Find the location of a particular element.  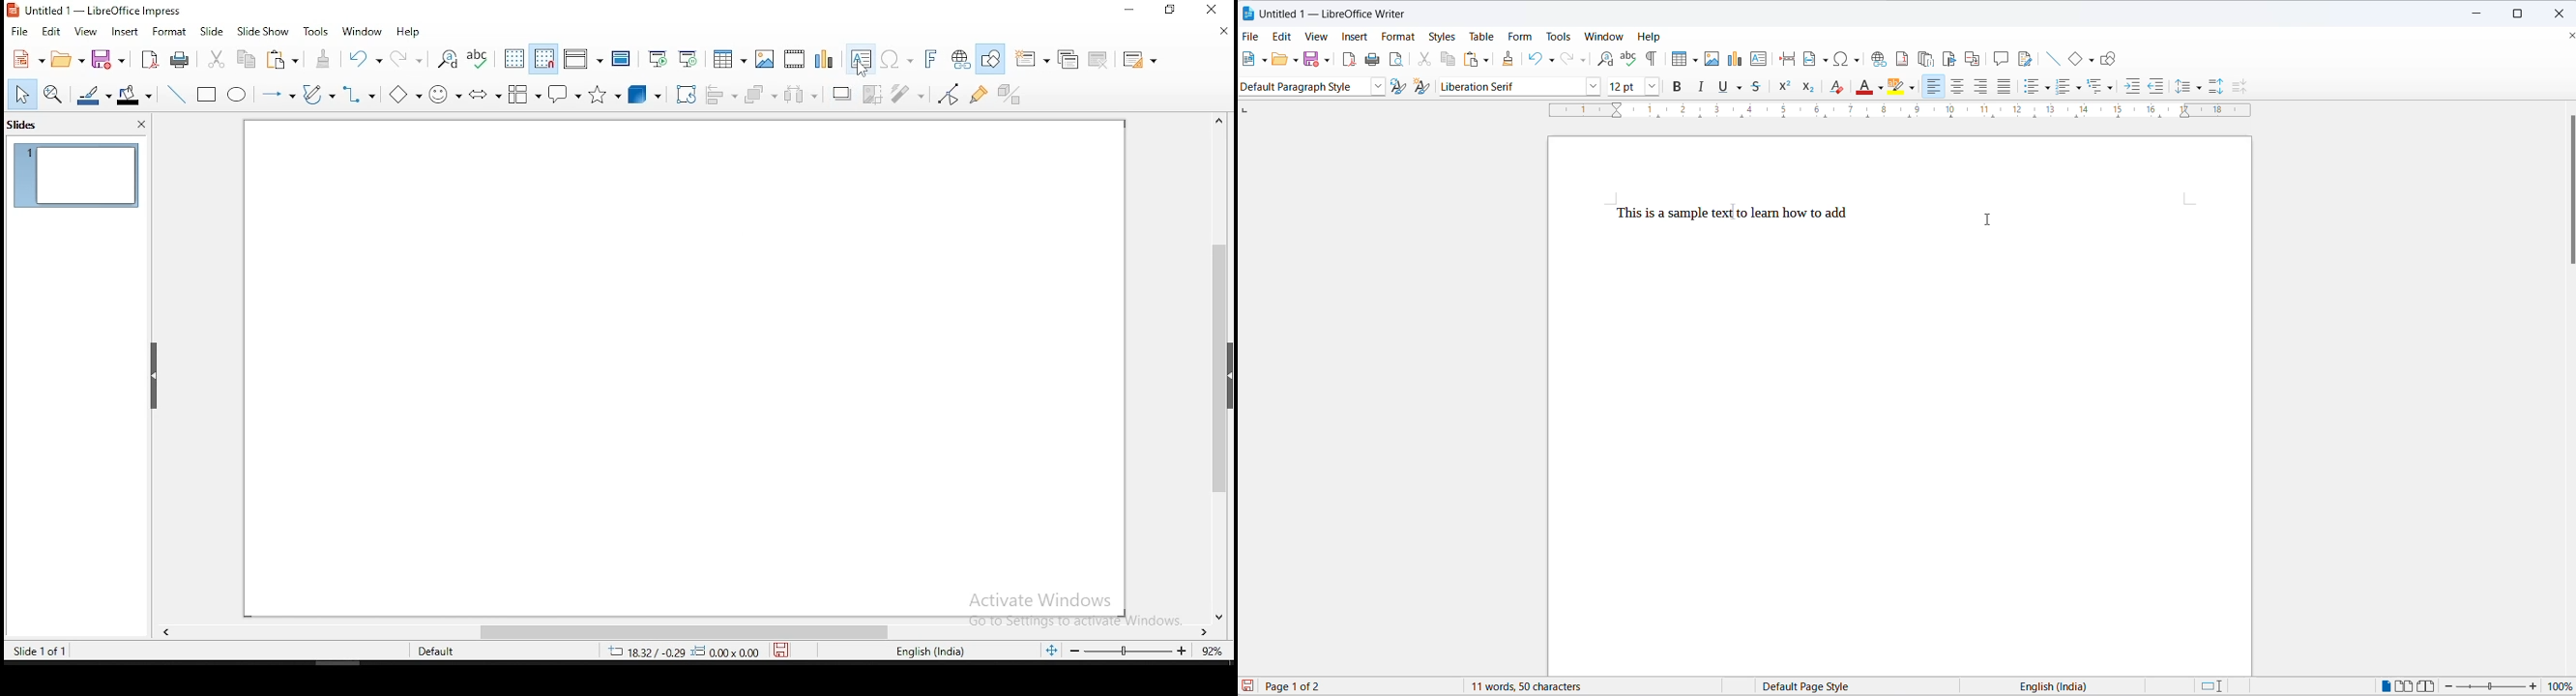

clear direct formatting is located at coordinates (1836, 87).